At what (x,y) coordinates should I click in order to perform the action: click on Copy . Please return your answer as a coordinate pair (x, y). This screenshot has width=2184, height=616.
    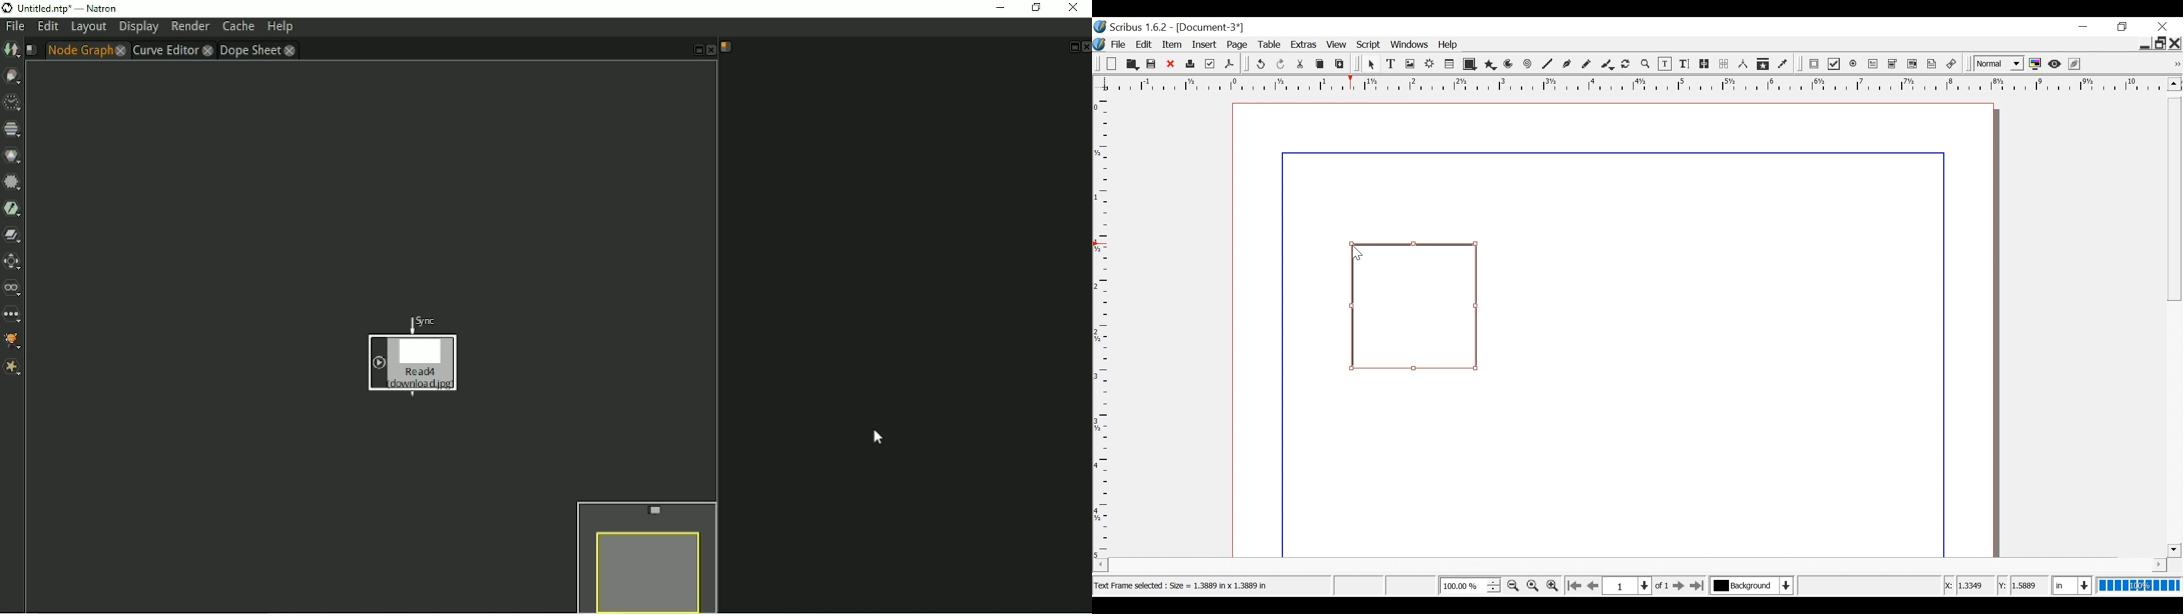
    Looking at the image, I should click on (1322, 63).